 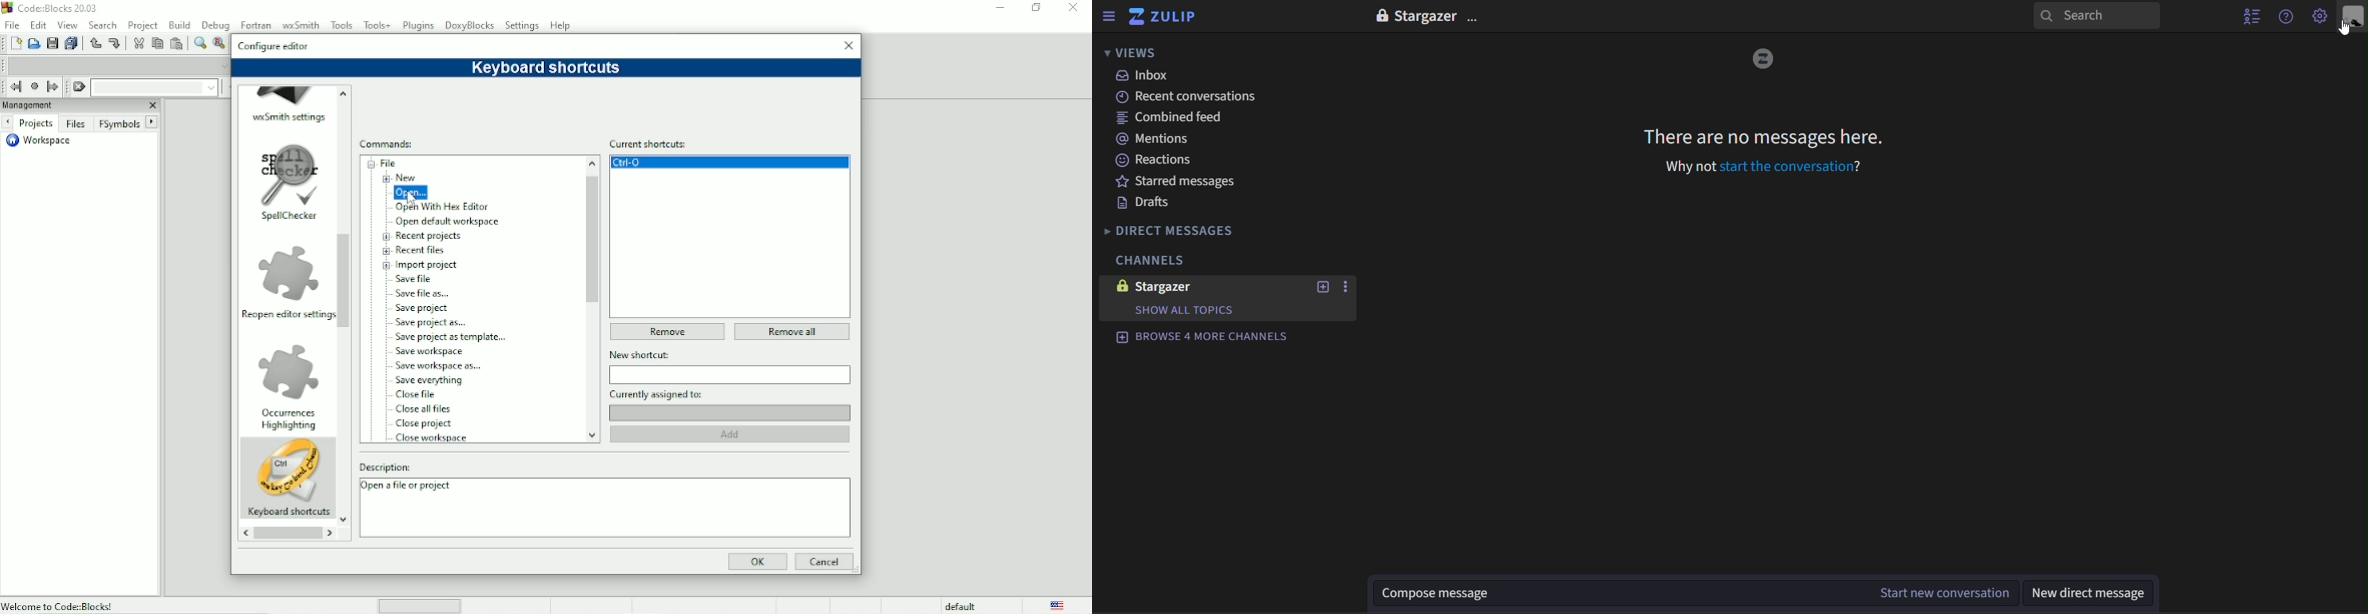 What do you see at coordinates (1213, 339) in the screenshot?
I see `browse 4 more channels` at bounding box center [1213, 339].